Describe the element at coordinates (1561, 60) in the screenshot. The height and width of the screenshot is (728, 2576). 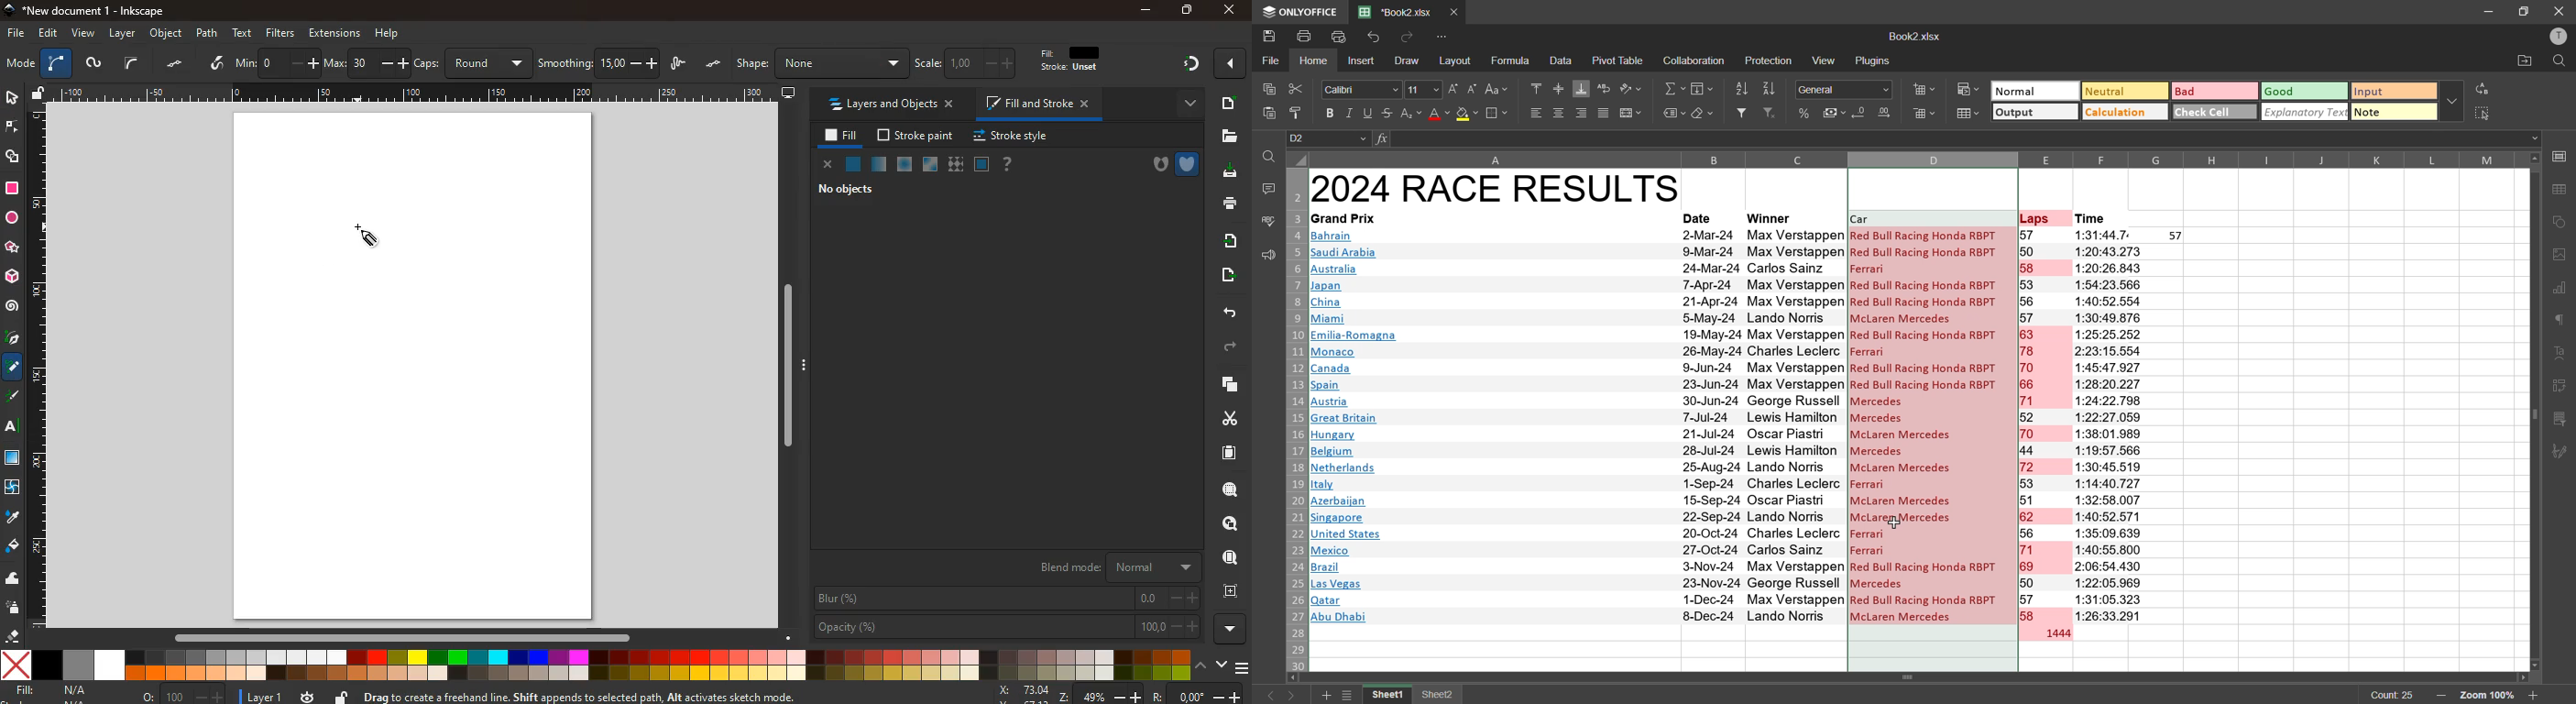
I see `data` at that location.